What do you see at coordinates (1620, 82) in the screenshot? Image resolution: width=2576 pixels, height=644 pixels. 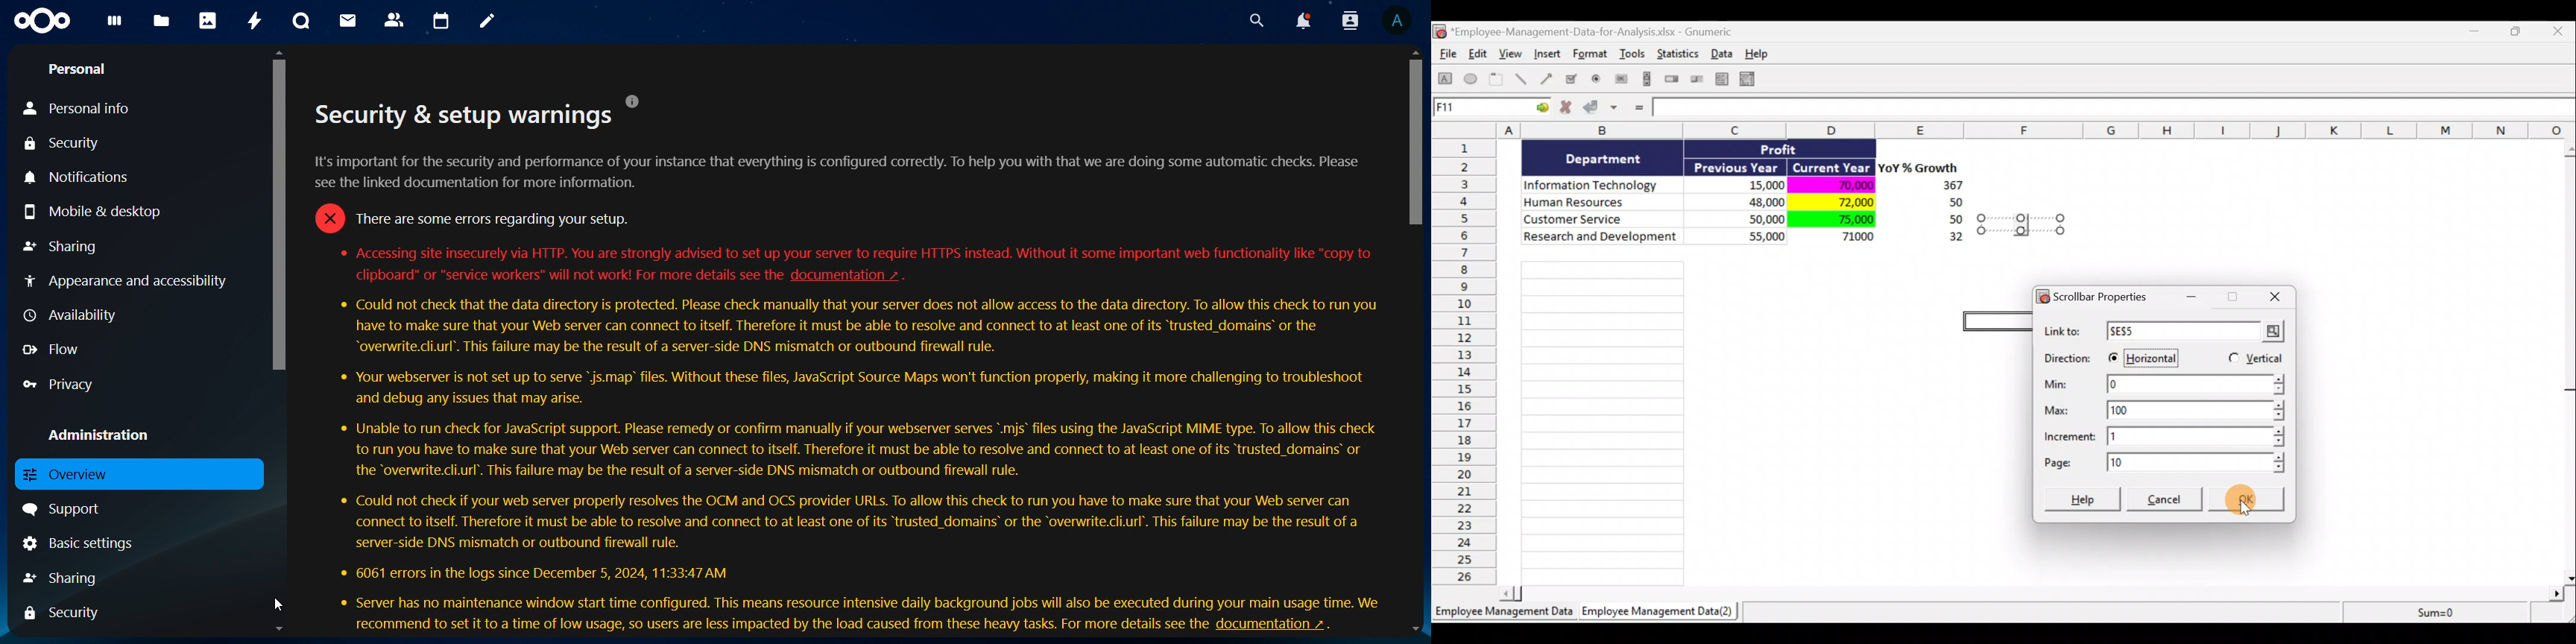 I see `Create a button` at bounding box center [1620, 82].